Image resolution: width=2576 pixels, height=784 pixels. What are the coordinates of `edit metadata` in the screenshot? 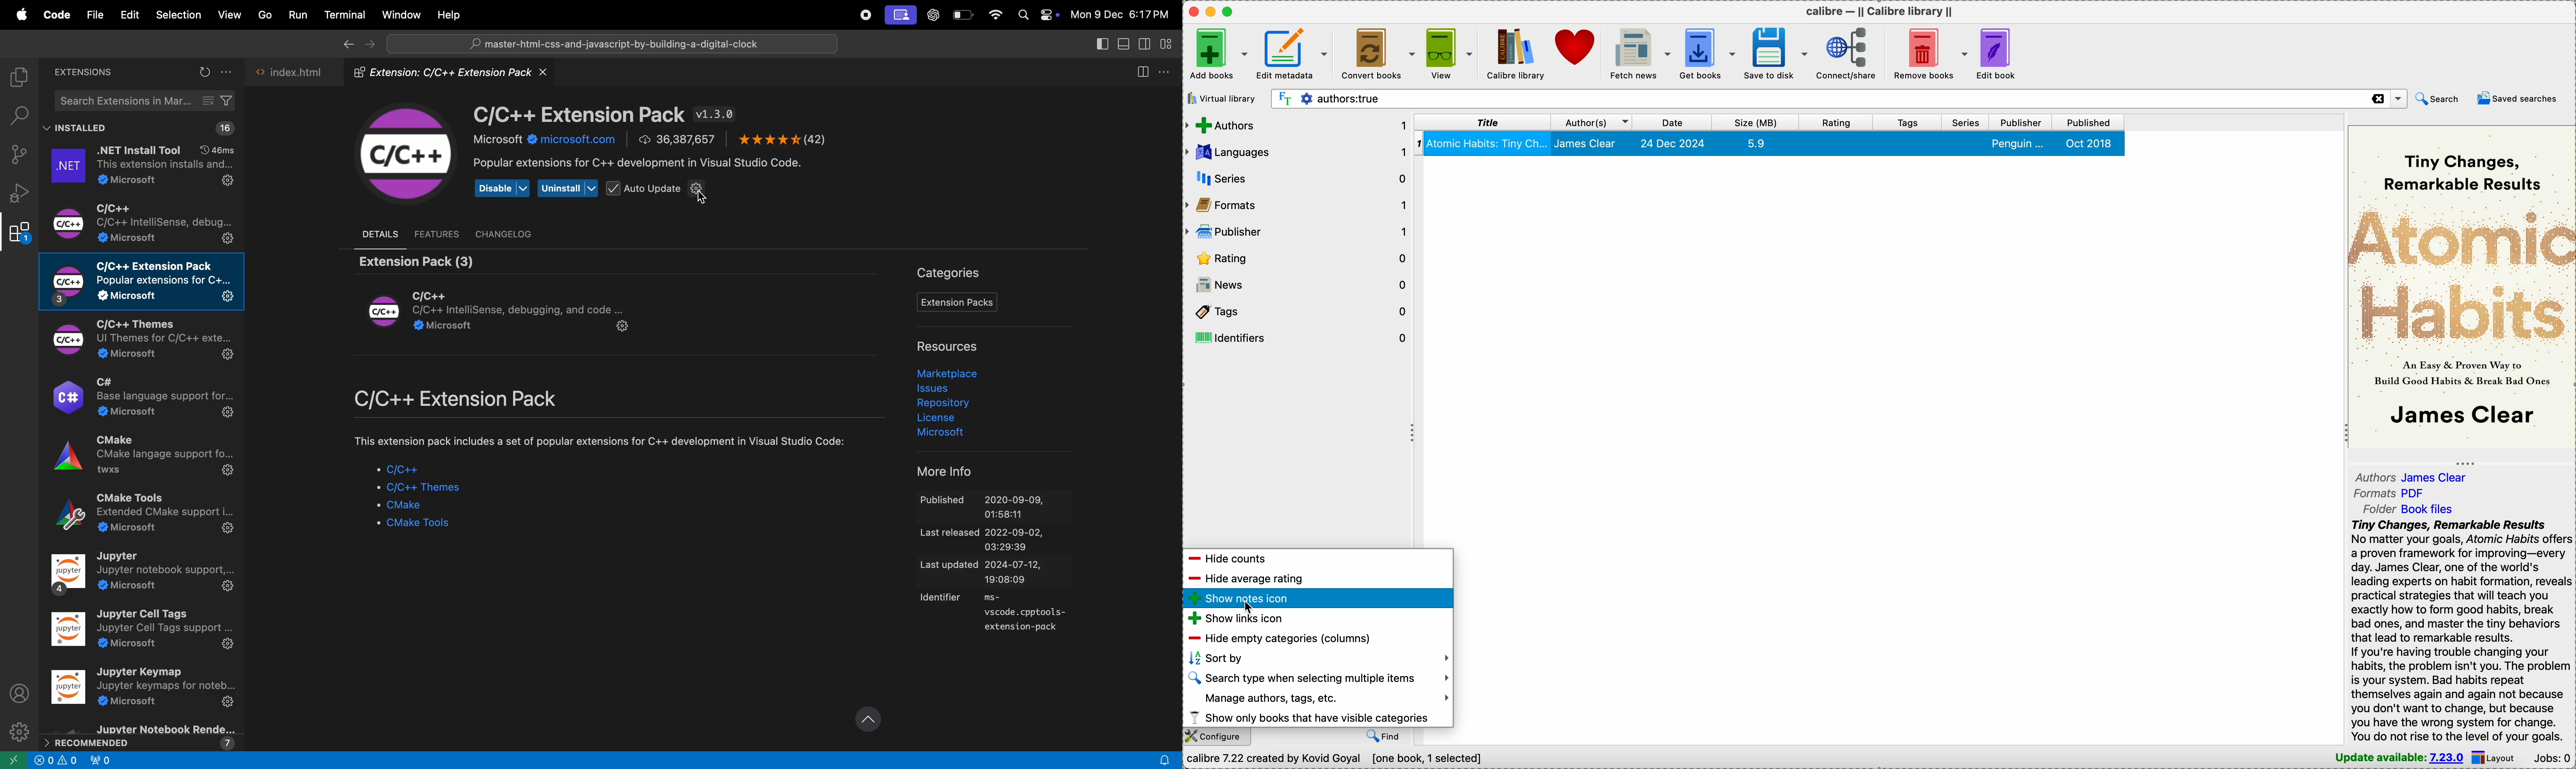 It's located at (1292, 52).